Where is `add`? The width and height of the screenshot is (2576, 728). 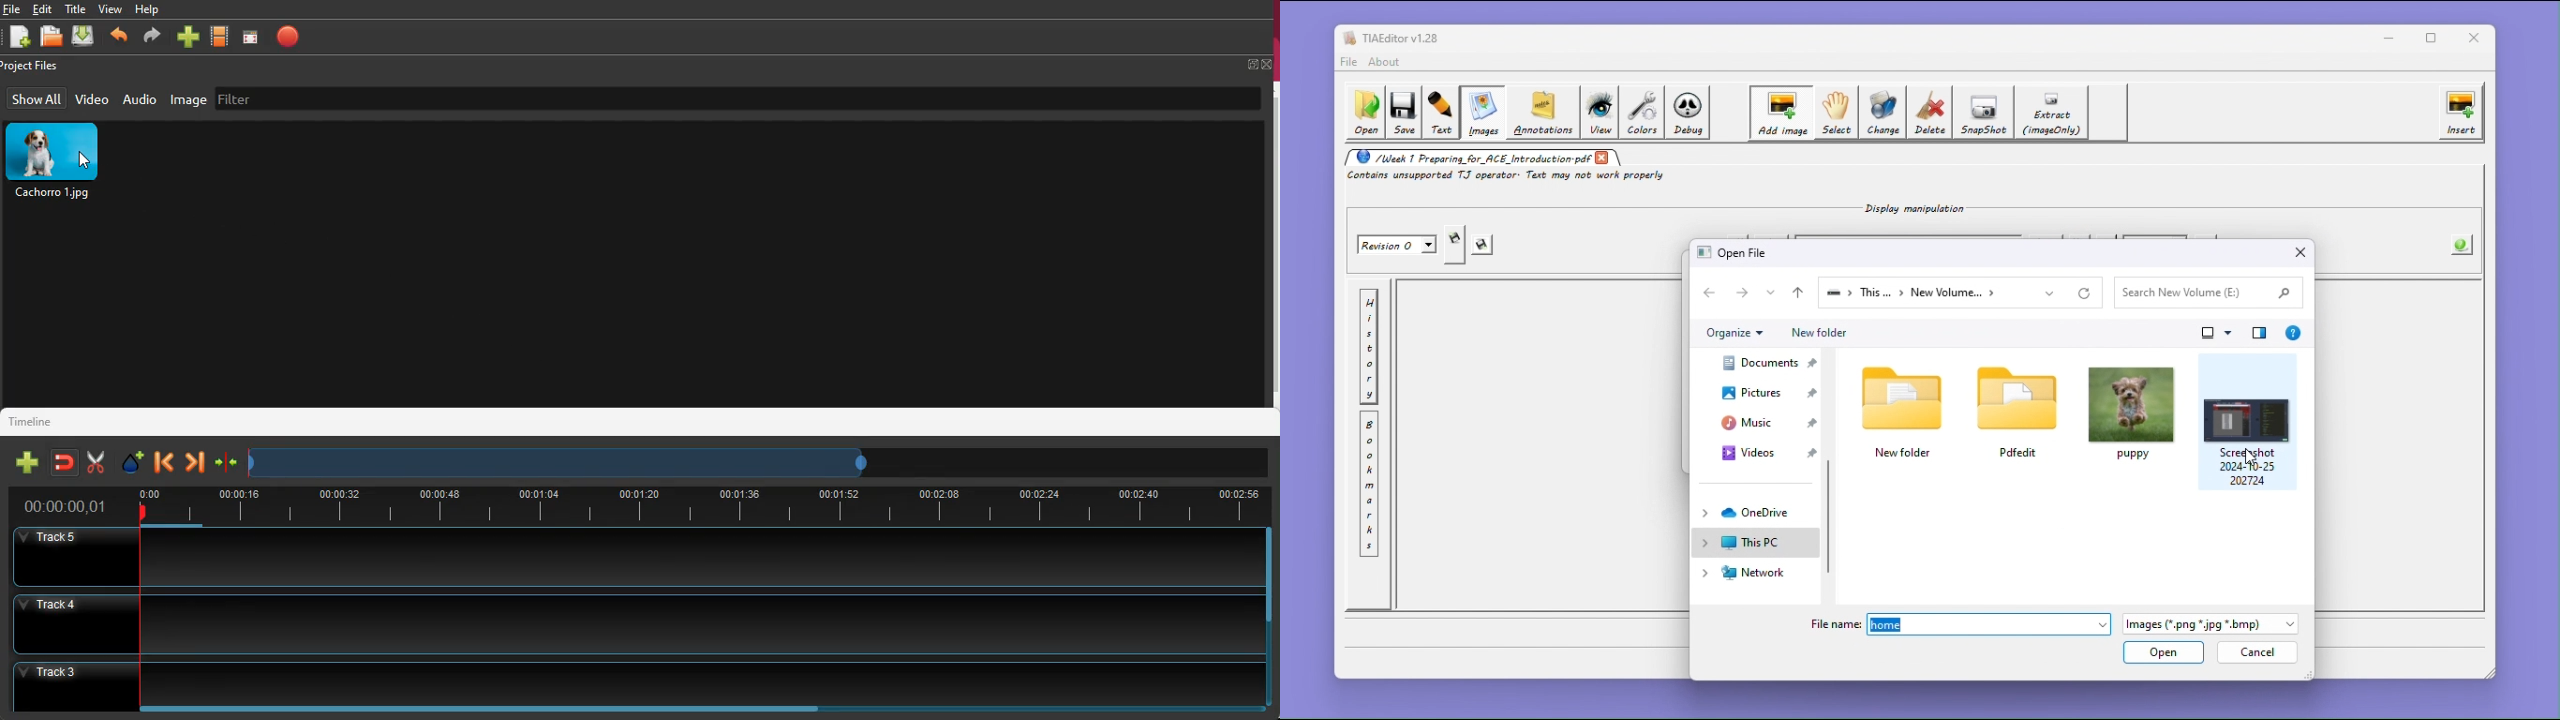
add is located at coordinates (19, 38).